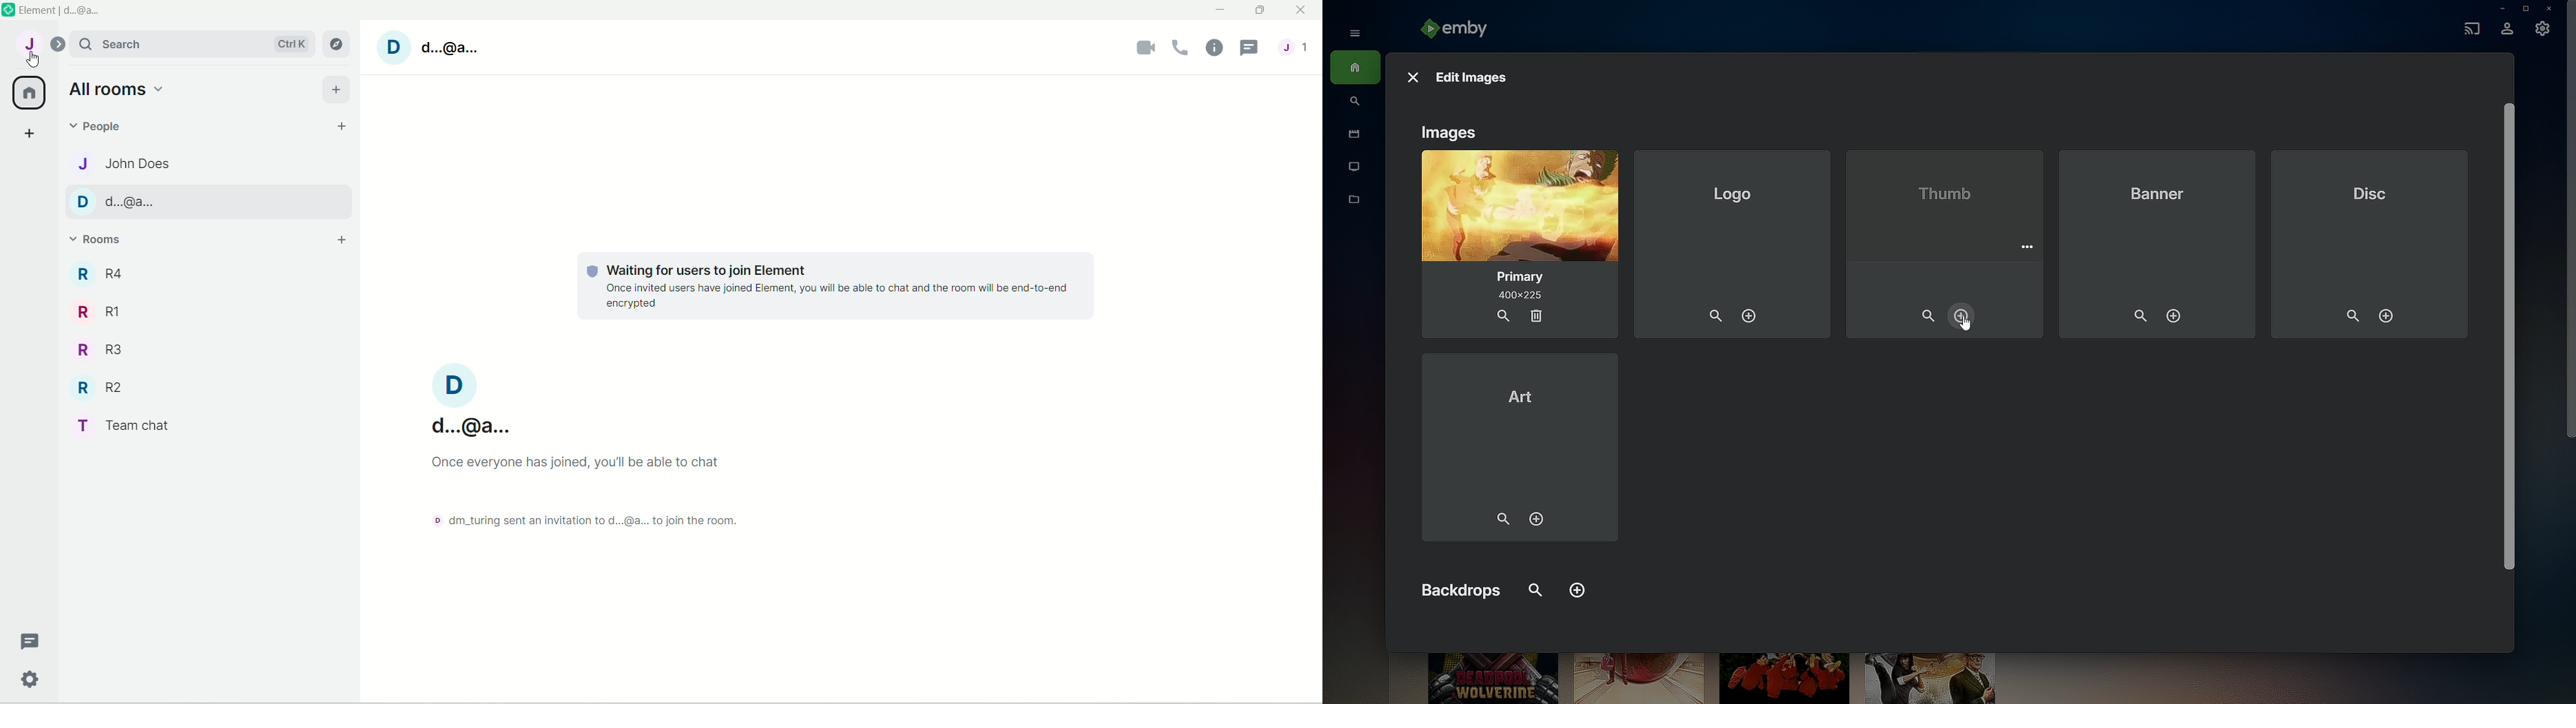 The image size is (2576, 728). Describe the element at coordinates (64, 12) in the screenshot. I see `Element d@a` at that location.